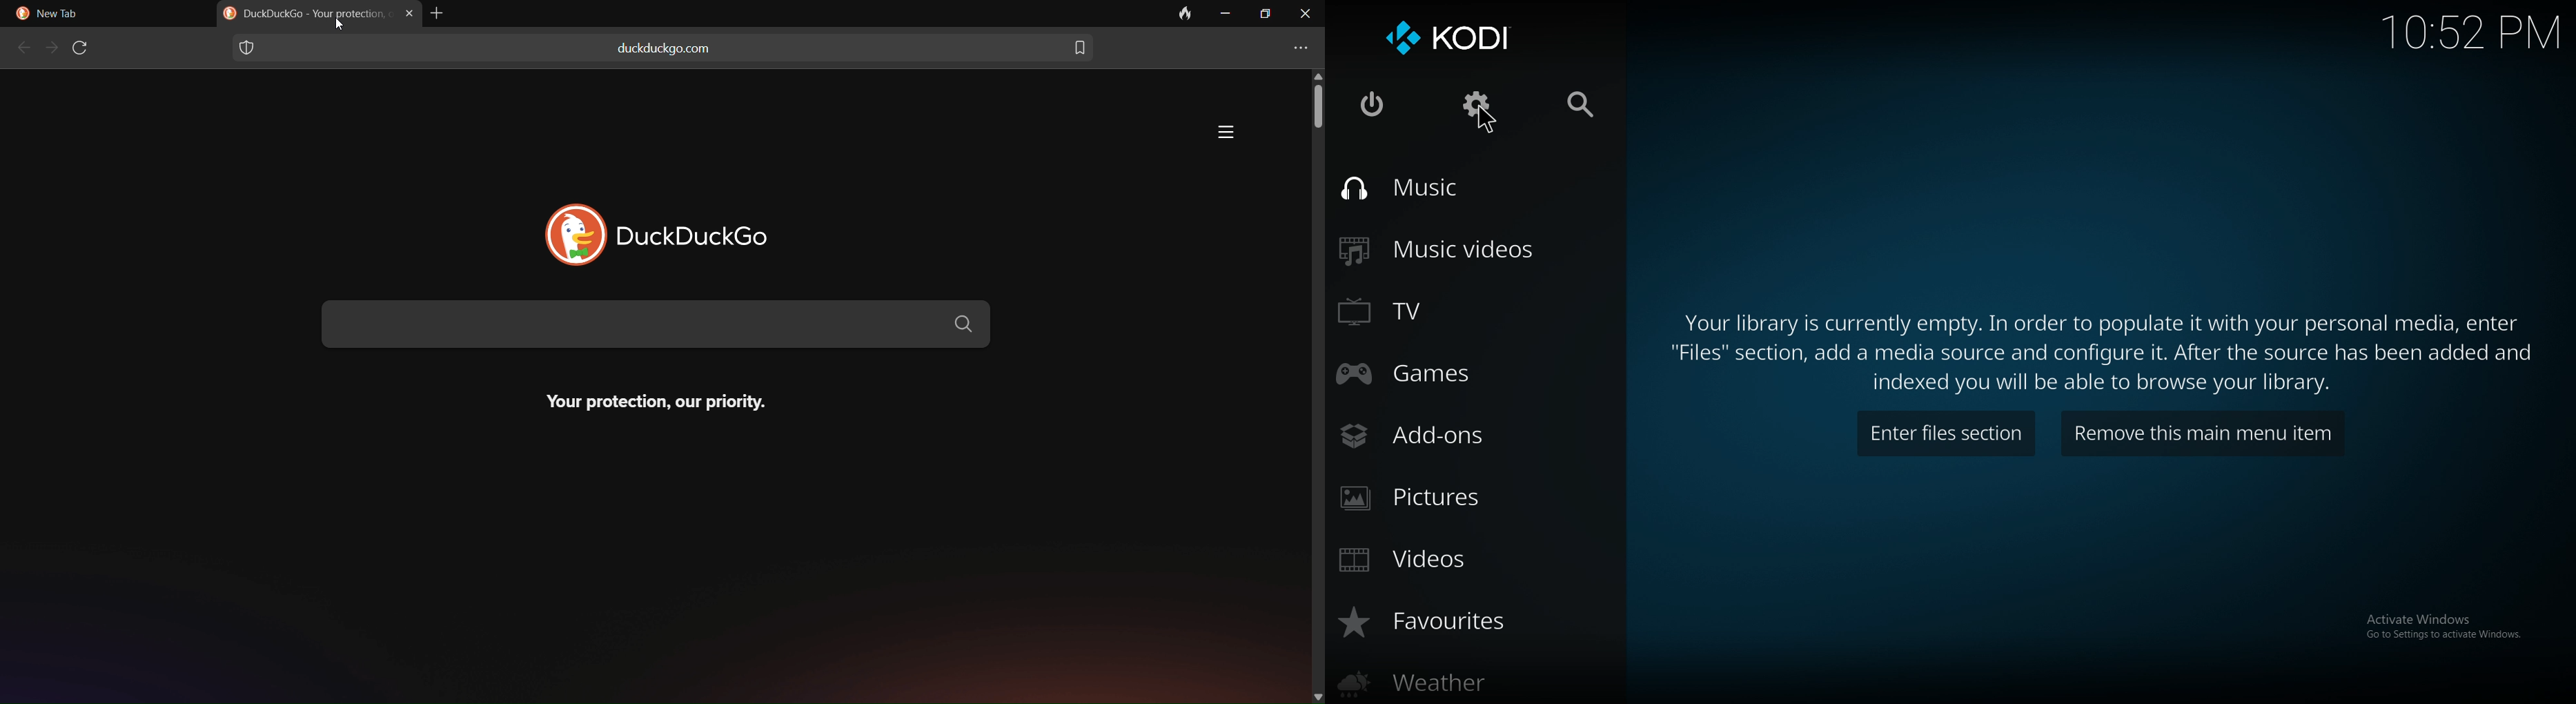 The height and width of the screenshot is (728, 2576). What do you see at coordinates (1440, 501) in the screenshot?
I see `pictures` at bounding box center [1440, 501].